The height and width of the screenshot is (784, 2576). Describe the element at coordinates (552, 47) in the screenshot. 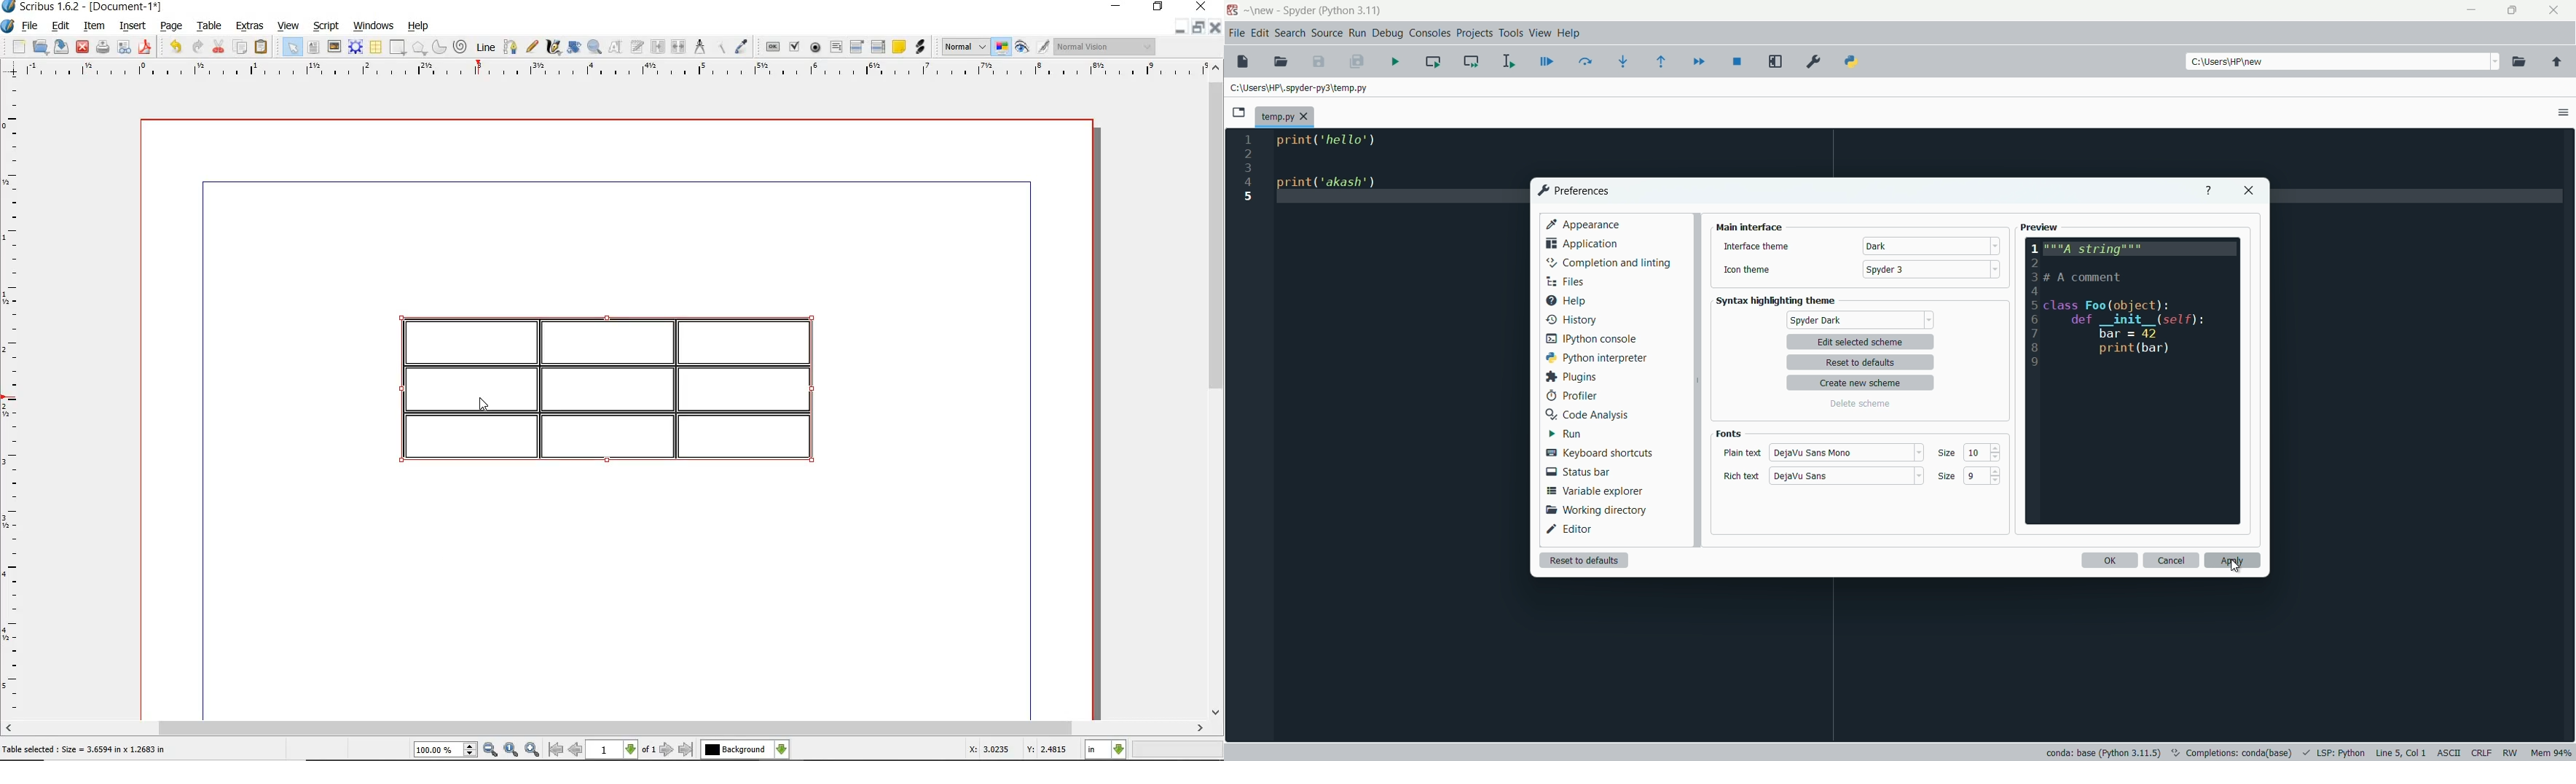

I see `calligraphic line` at that location.